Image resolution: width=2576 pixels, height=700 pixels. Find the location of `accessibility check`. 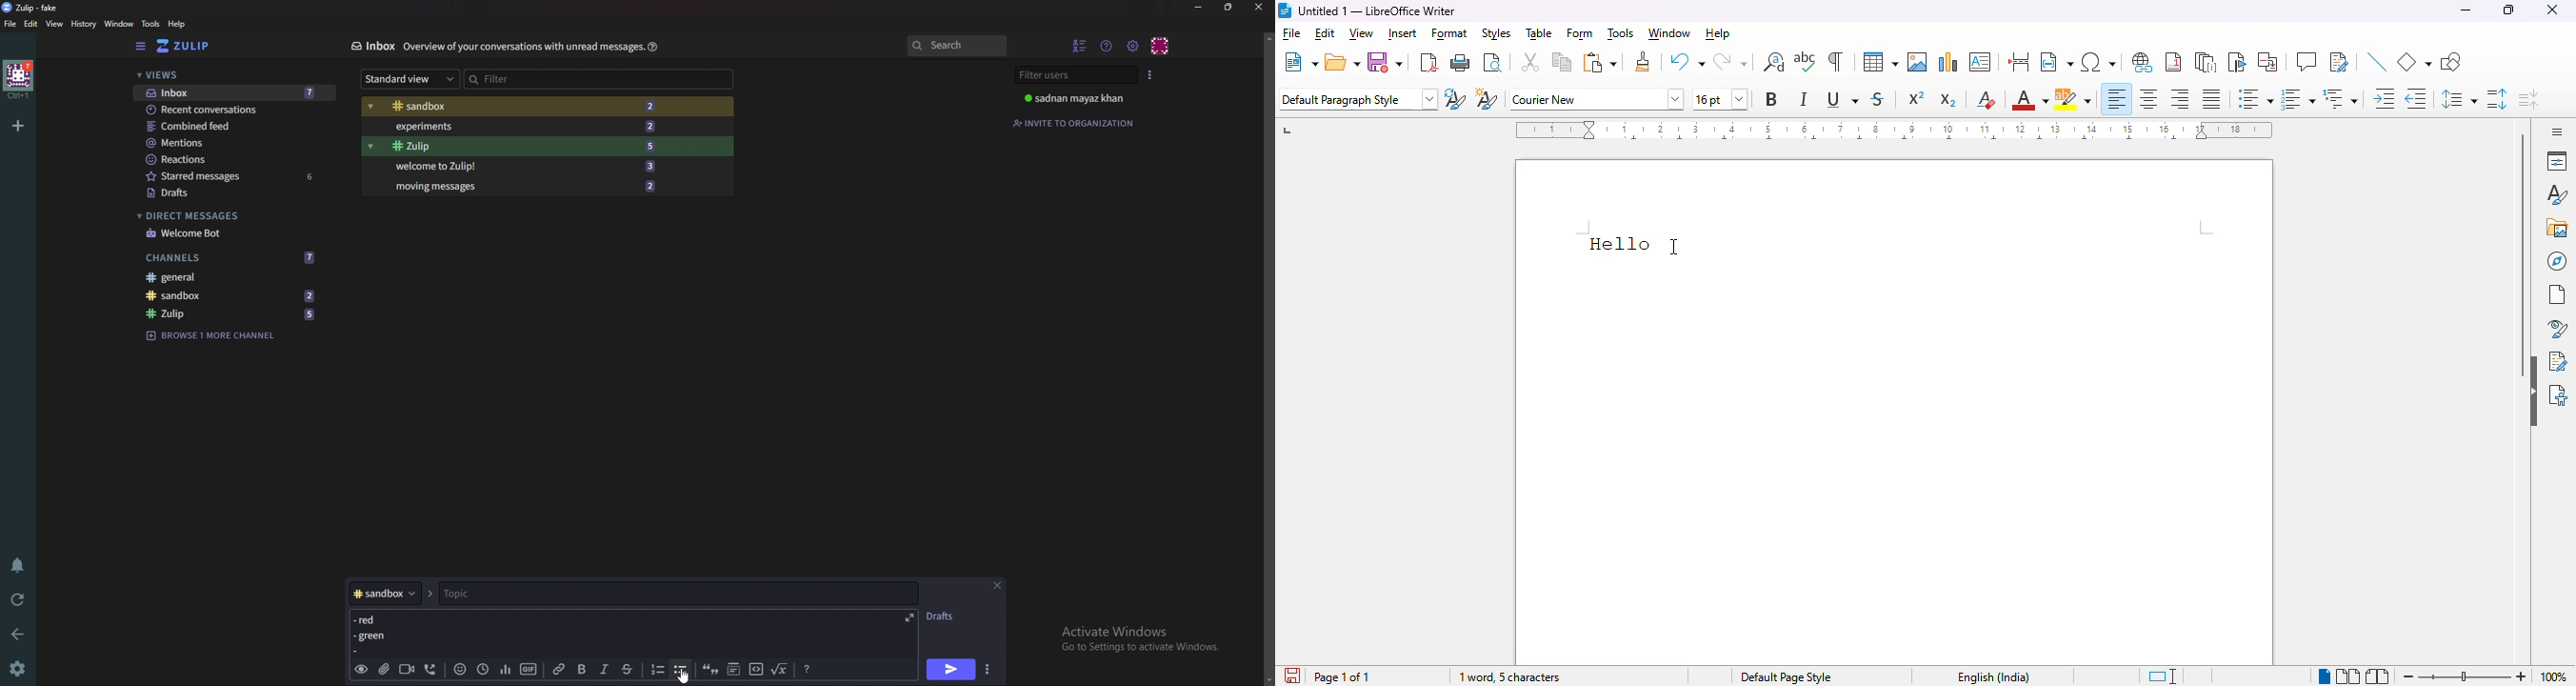

accessibility check is located at coordinates (2558, 393).